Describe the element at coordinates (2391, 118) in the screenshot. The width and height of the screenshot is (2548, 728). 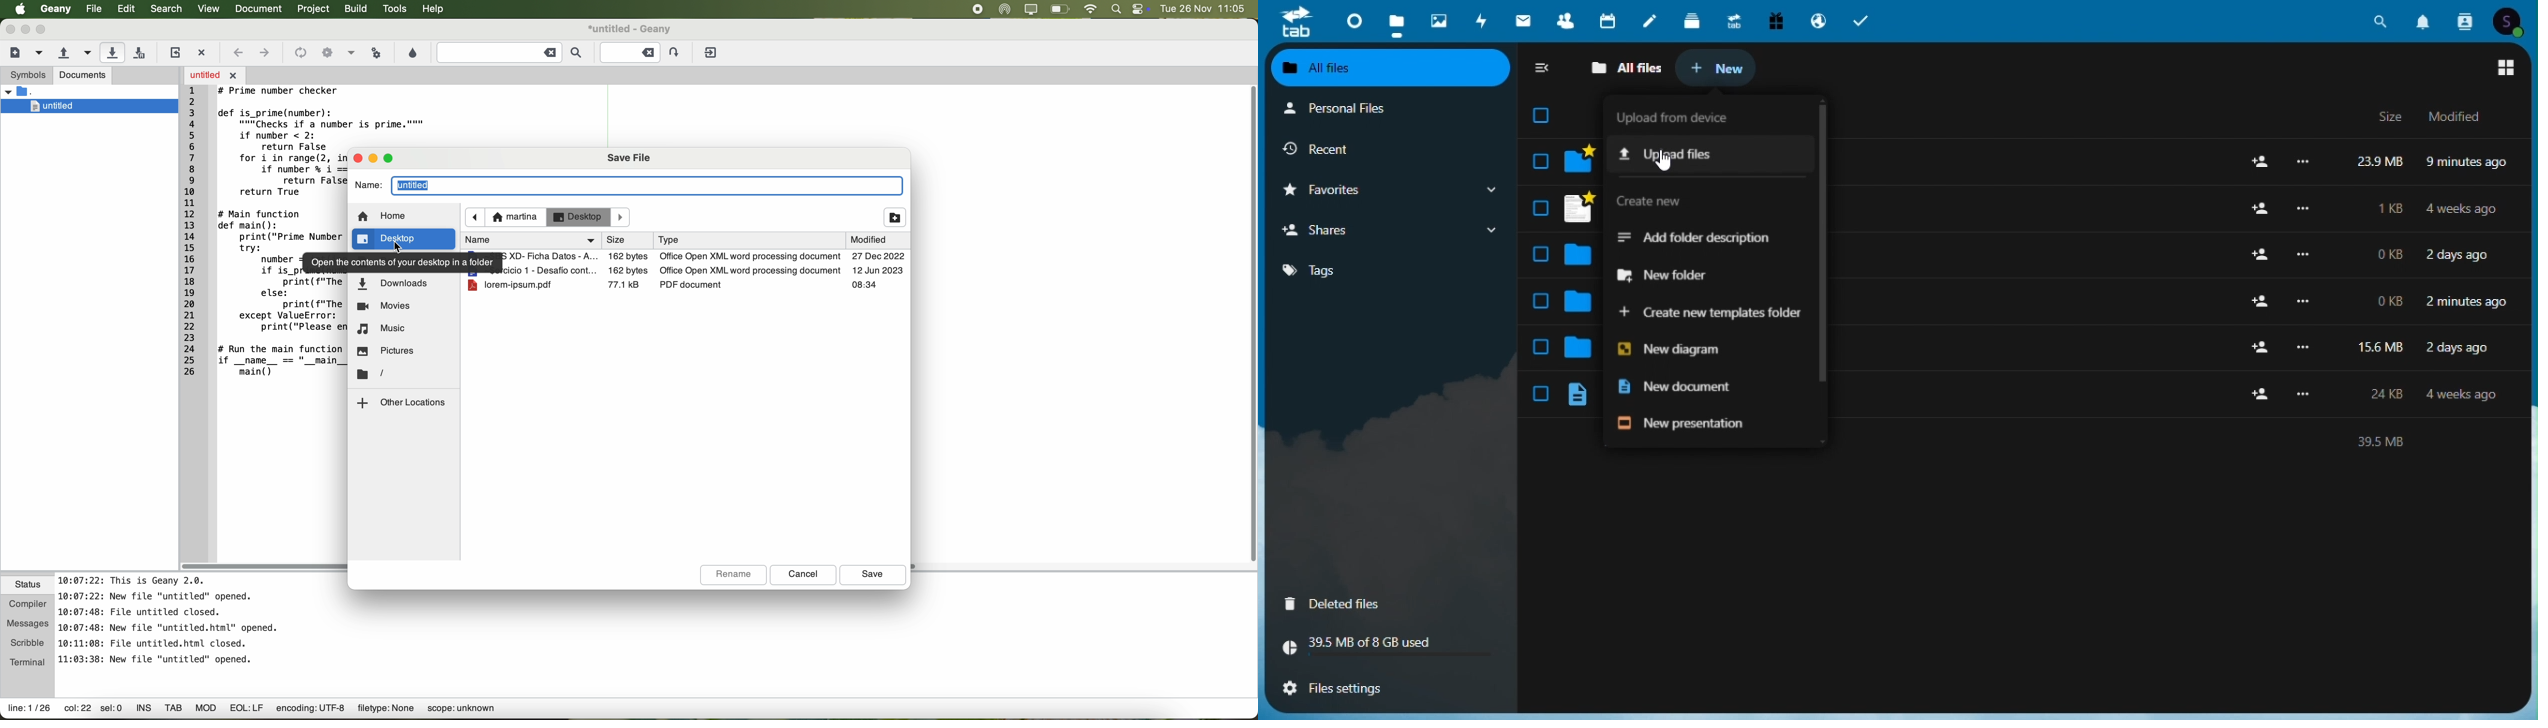
I see `Size` at that location.